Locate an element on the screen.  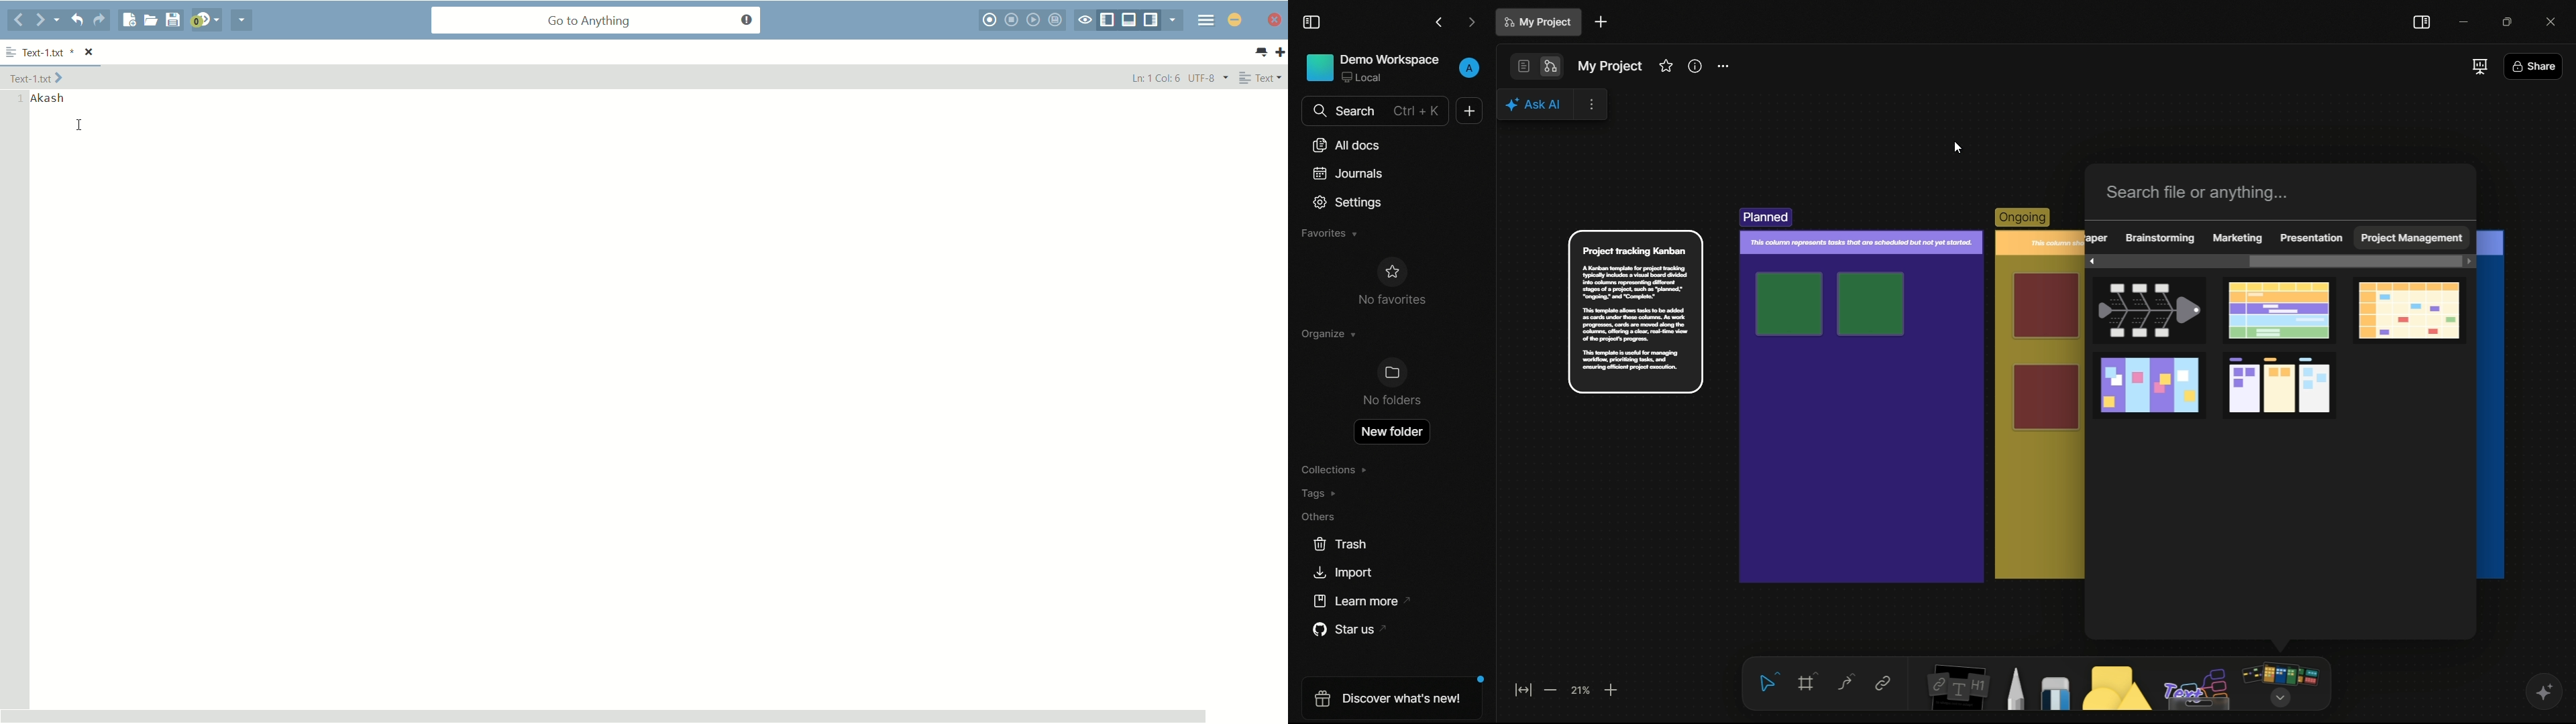
trash is located at coordinates (1341, 544).